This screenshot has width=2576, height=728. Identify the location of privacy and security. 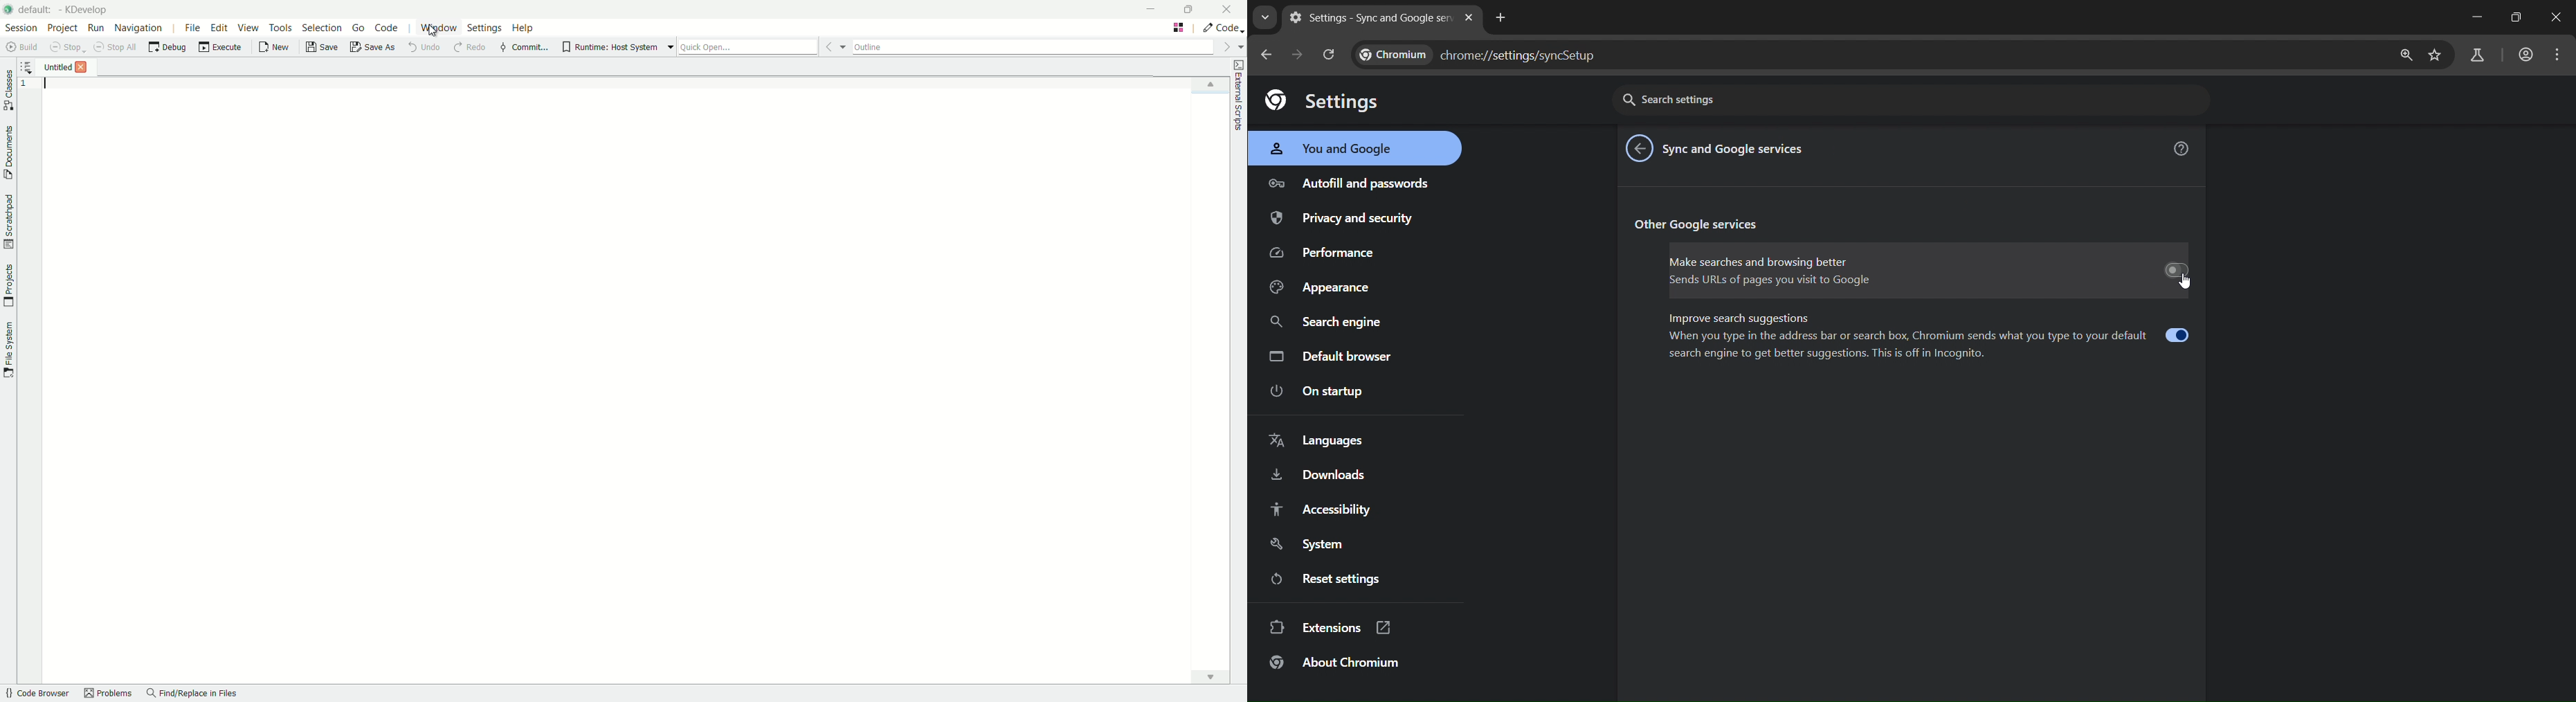
(1356, 219).